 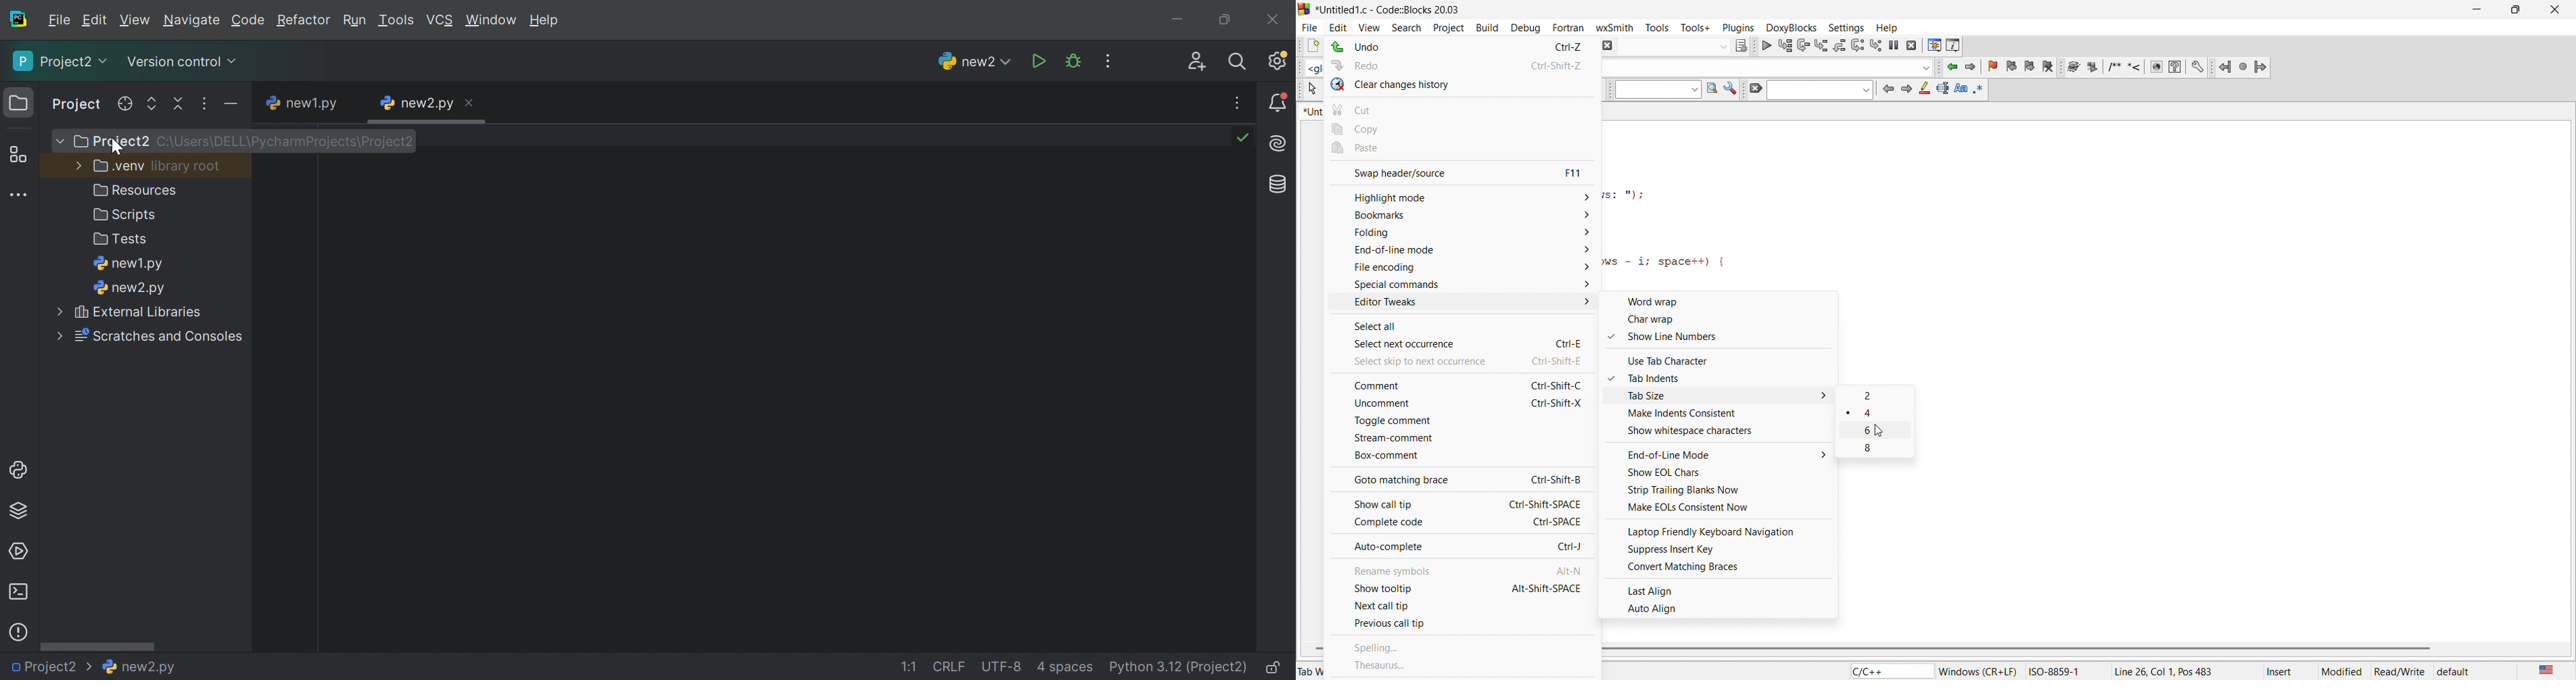 What do you see at coordinates (1846, 25) in the screenshot?
I see `settings` at bounding box center [1846, 25].